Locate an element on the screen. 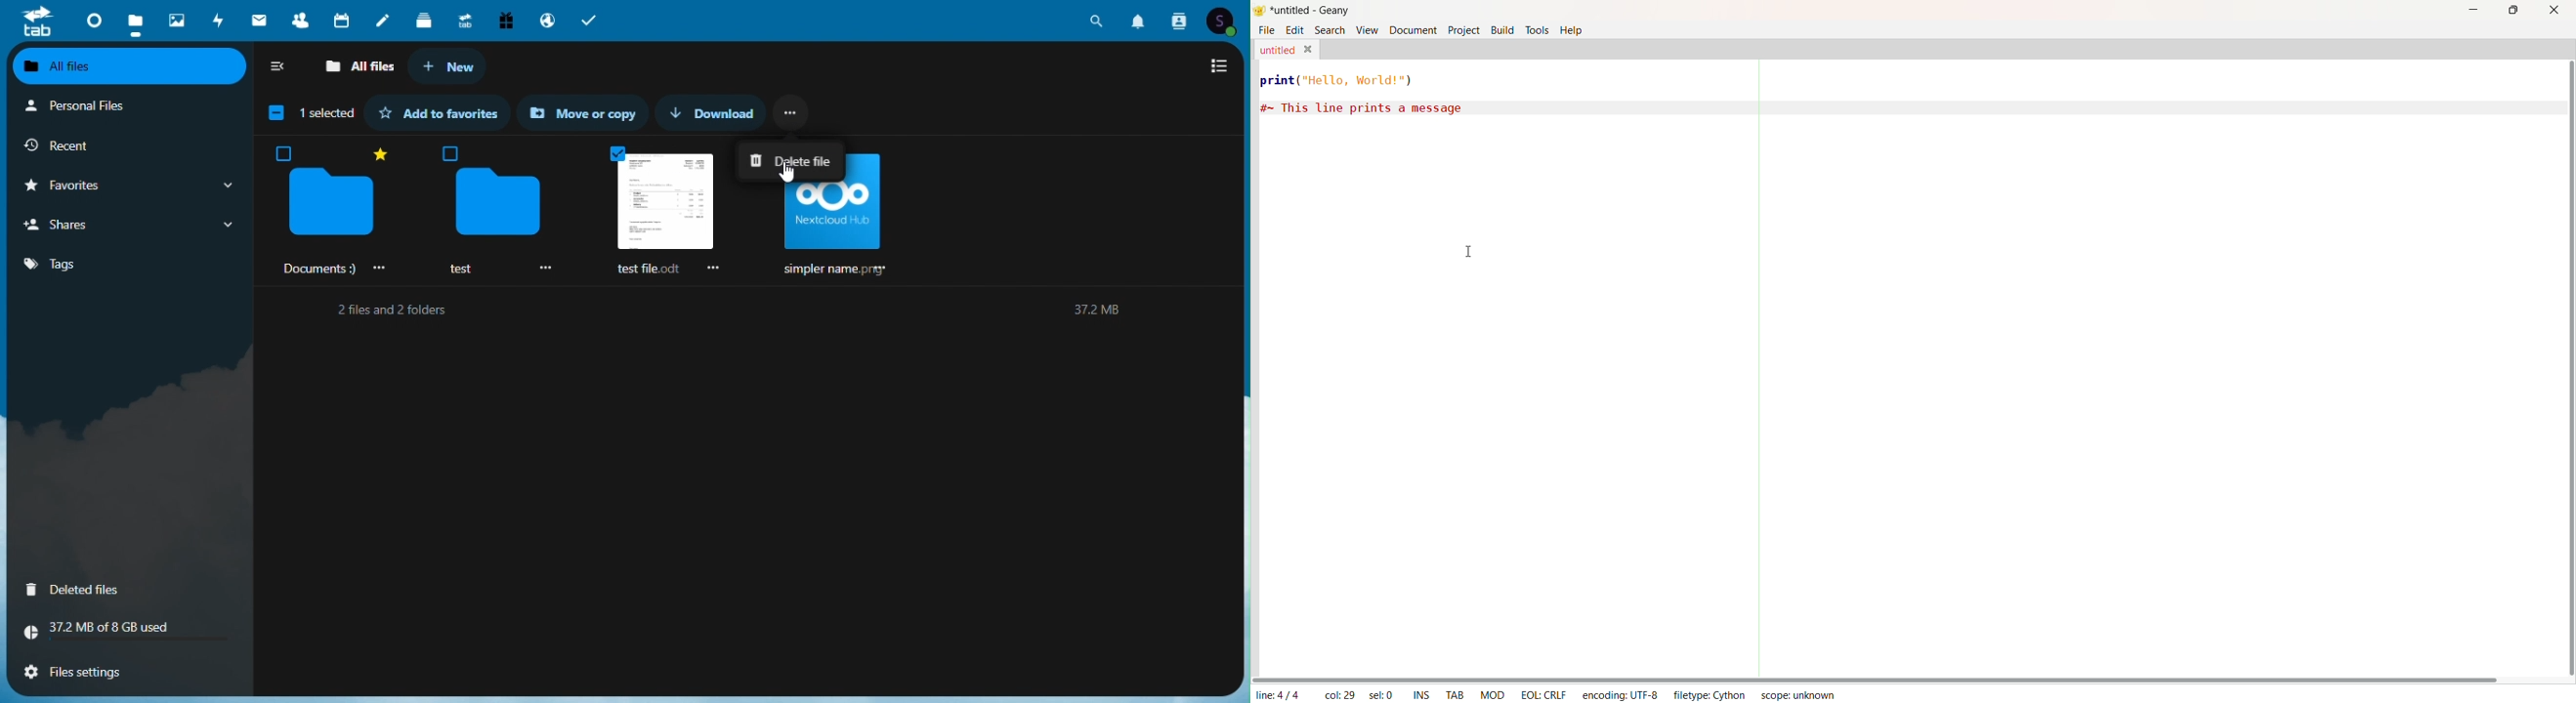 This screenshot has width=2576, height=728. Add to favourite is located at coordinates (441, 113).